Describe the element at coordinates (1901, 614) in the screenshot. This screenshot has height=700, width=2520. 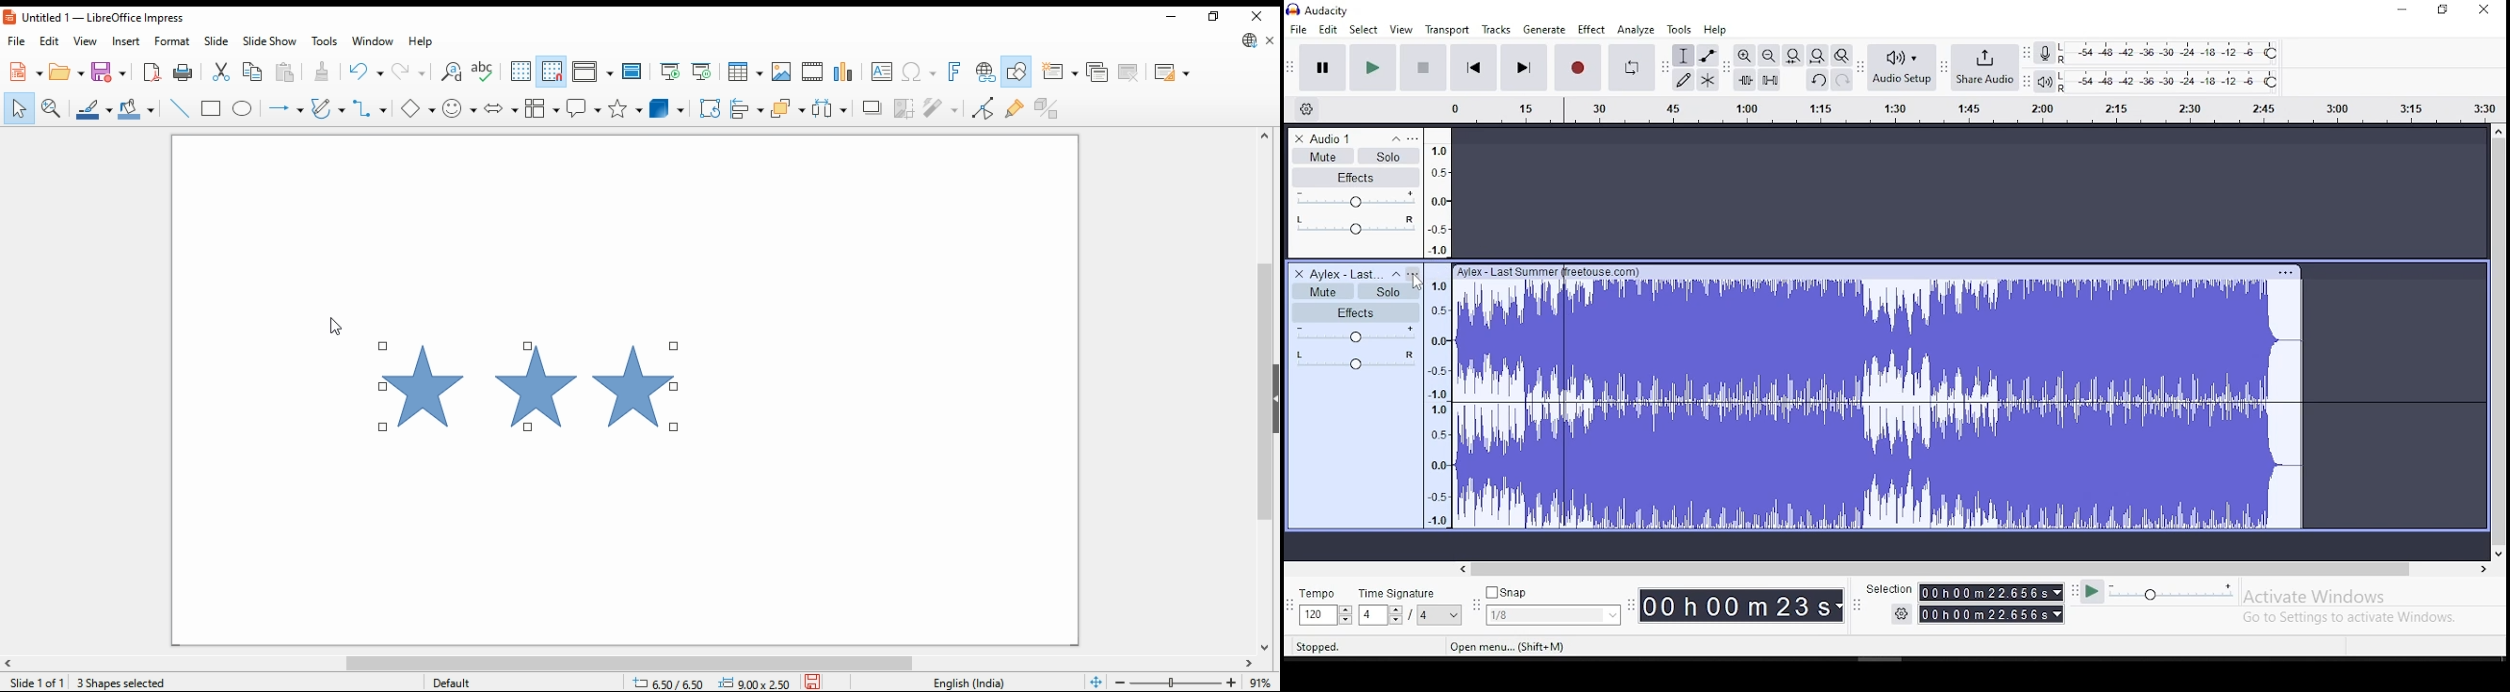
I see `selection settings` at that location.